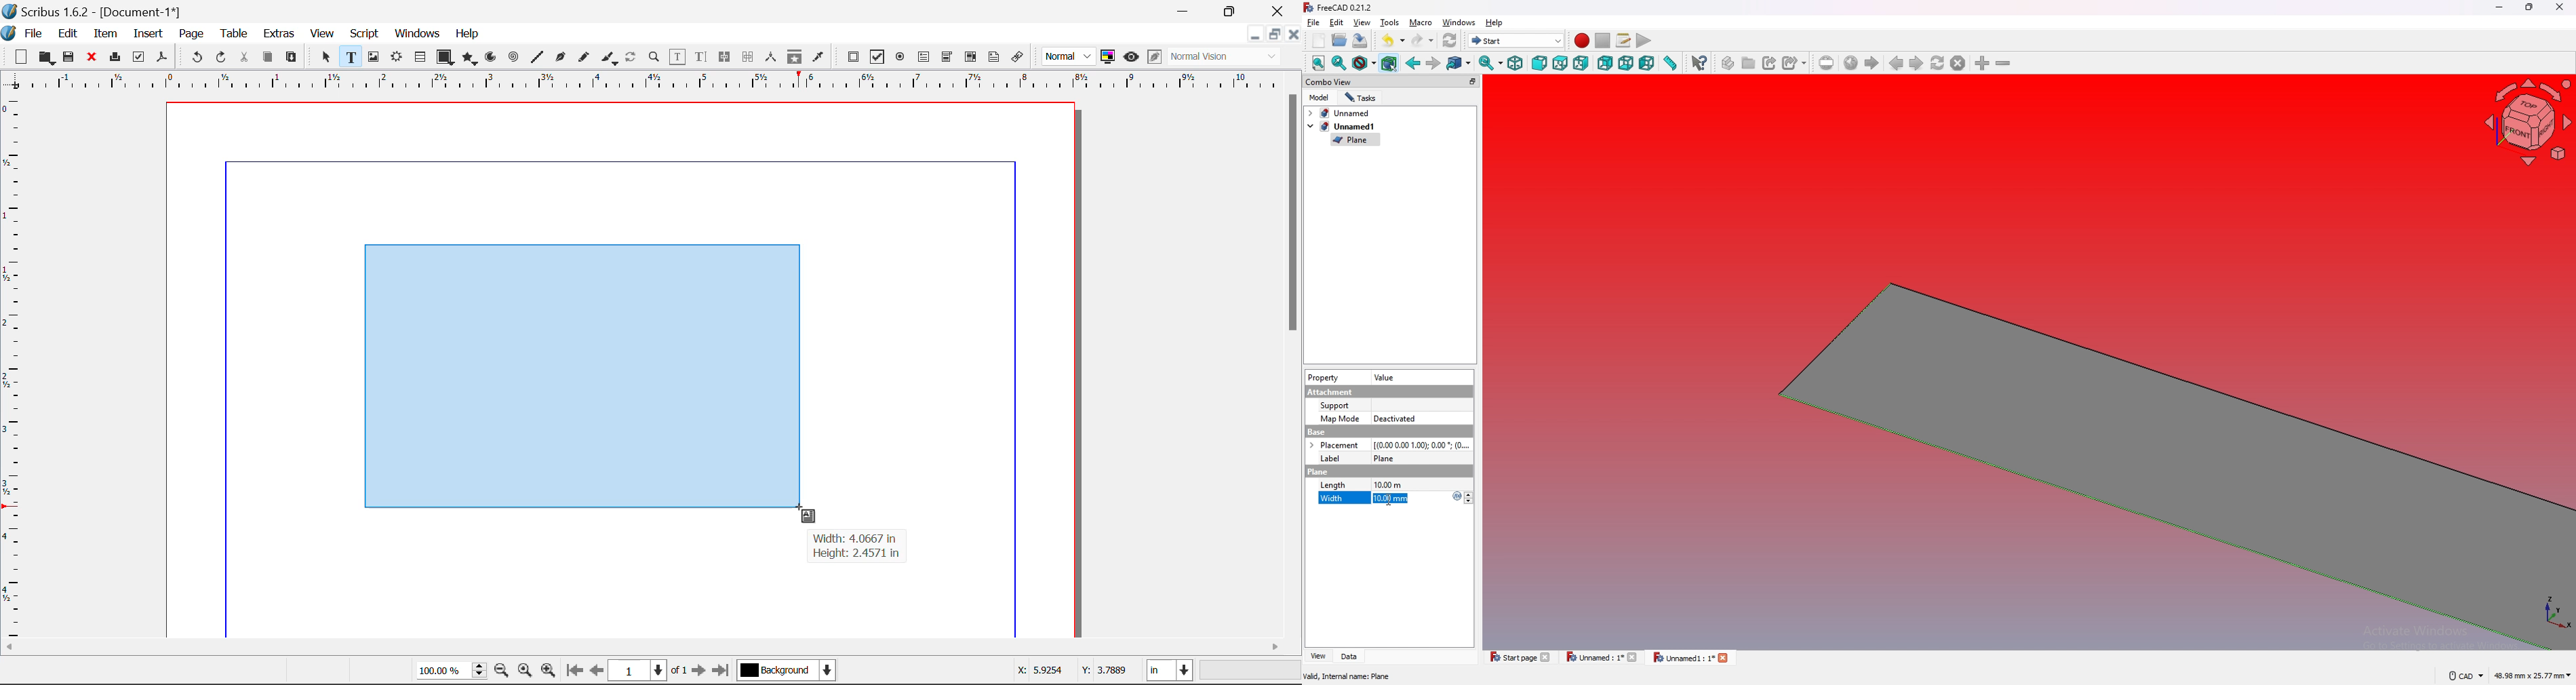  Describe the element at coordinates (292, 58) in the screenshot. I see `Paste` at that location.